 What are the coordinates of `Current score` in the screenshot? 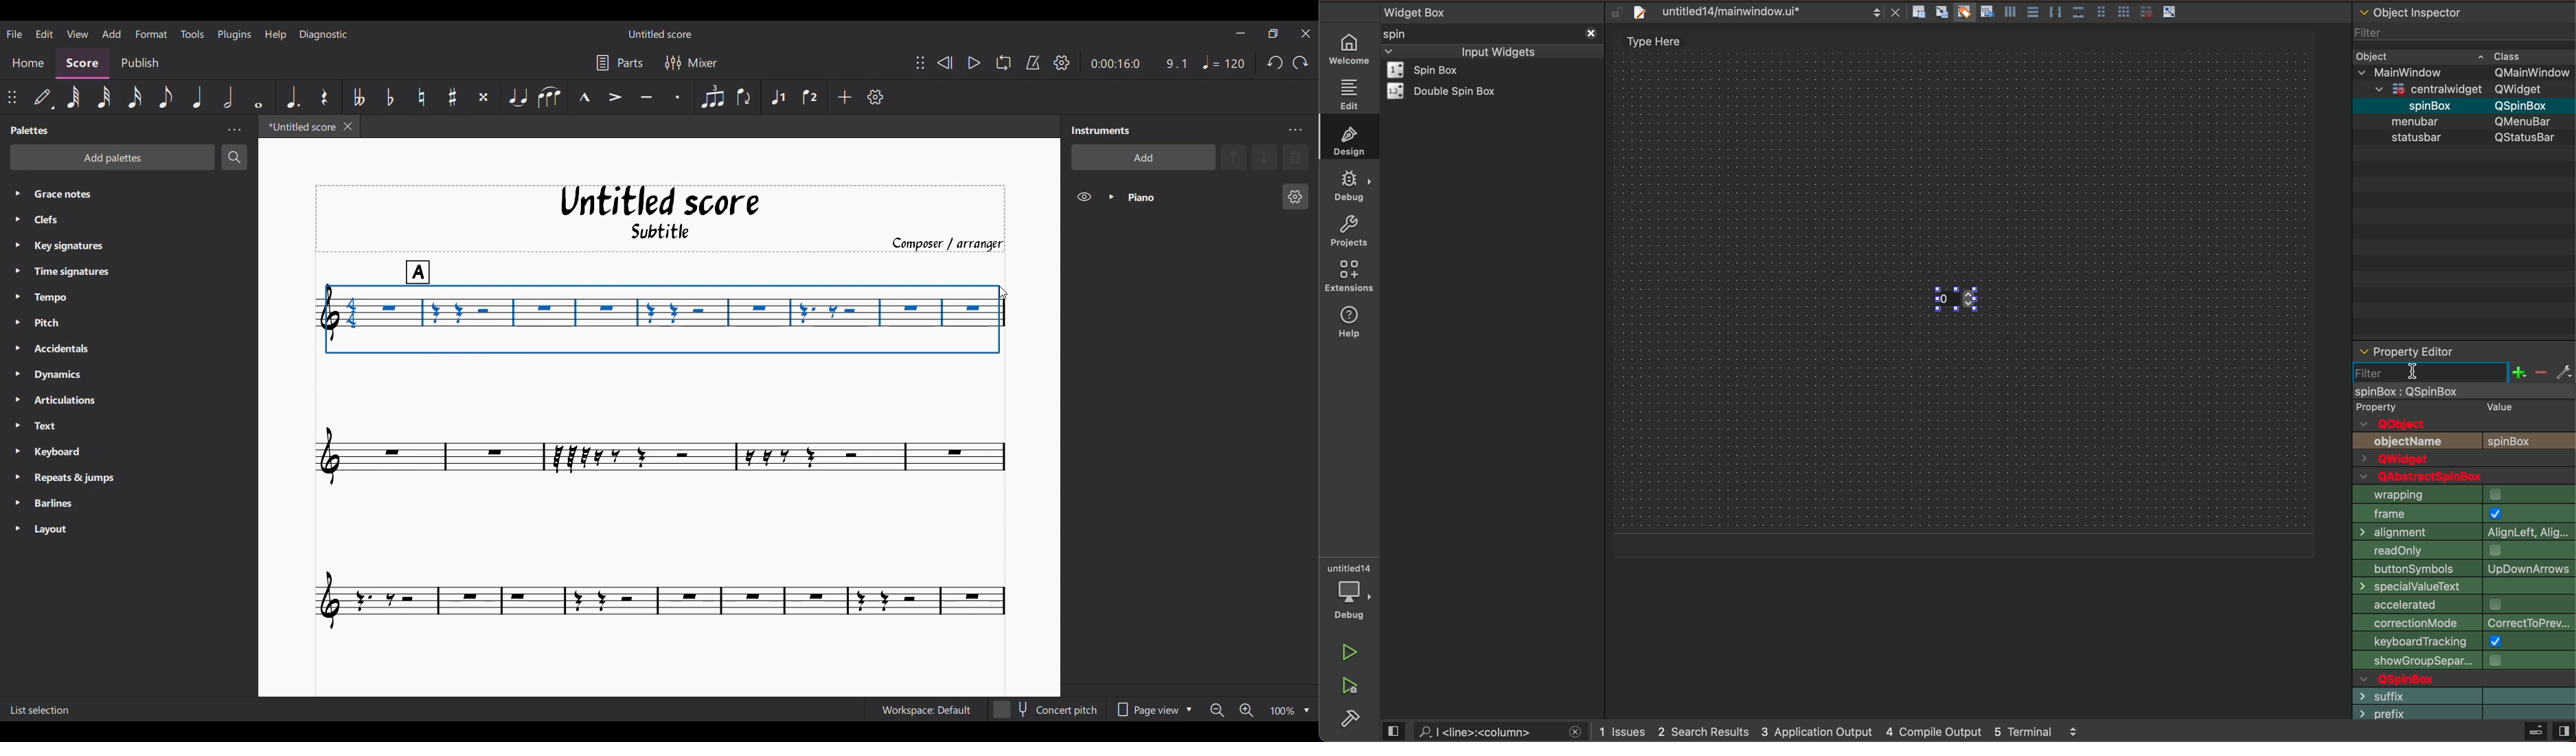 It's located at (661, 504).